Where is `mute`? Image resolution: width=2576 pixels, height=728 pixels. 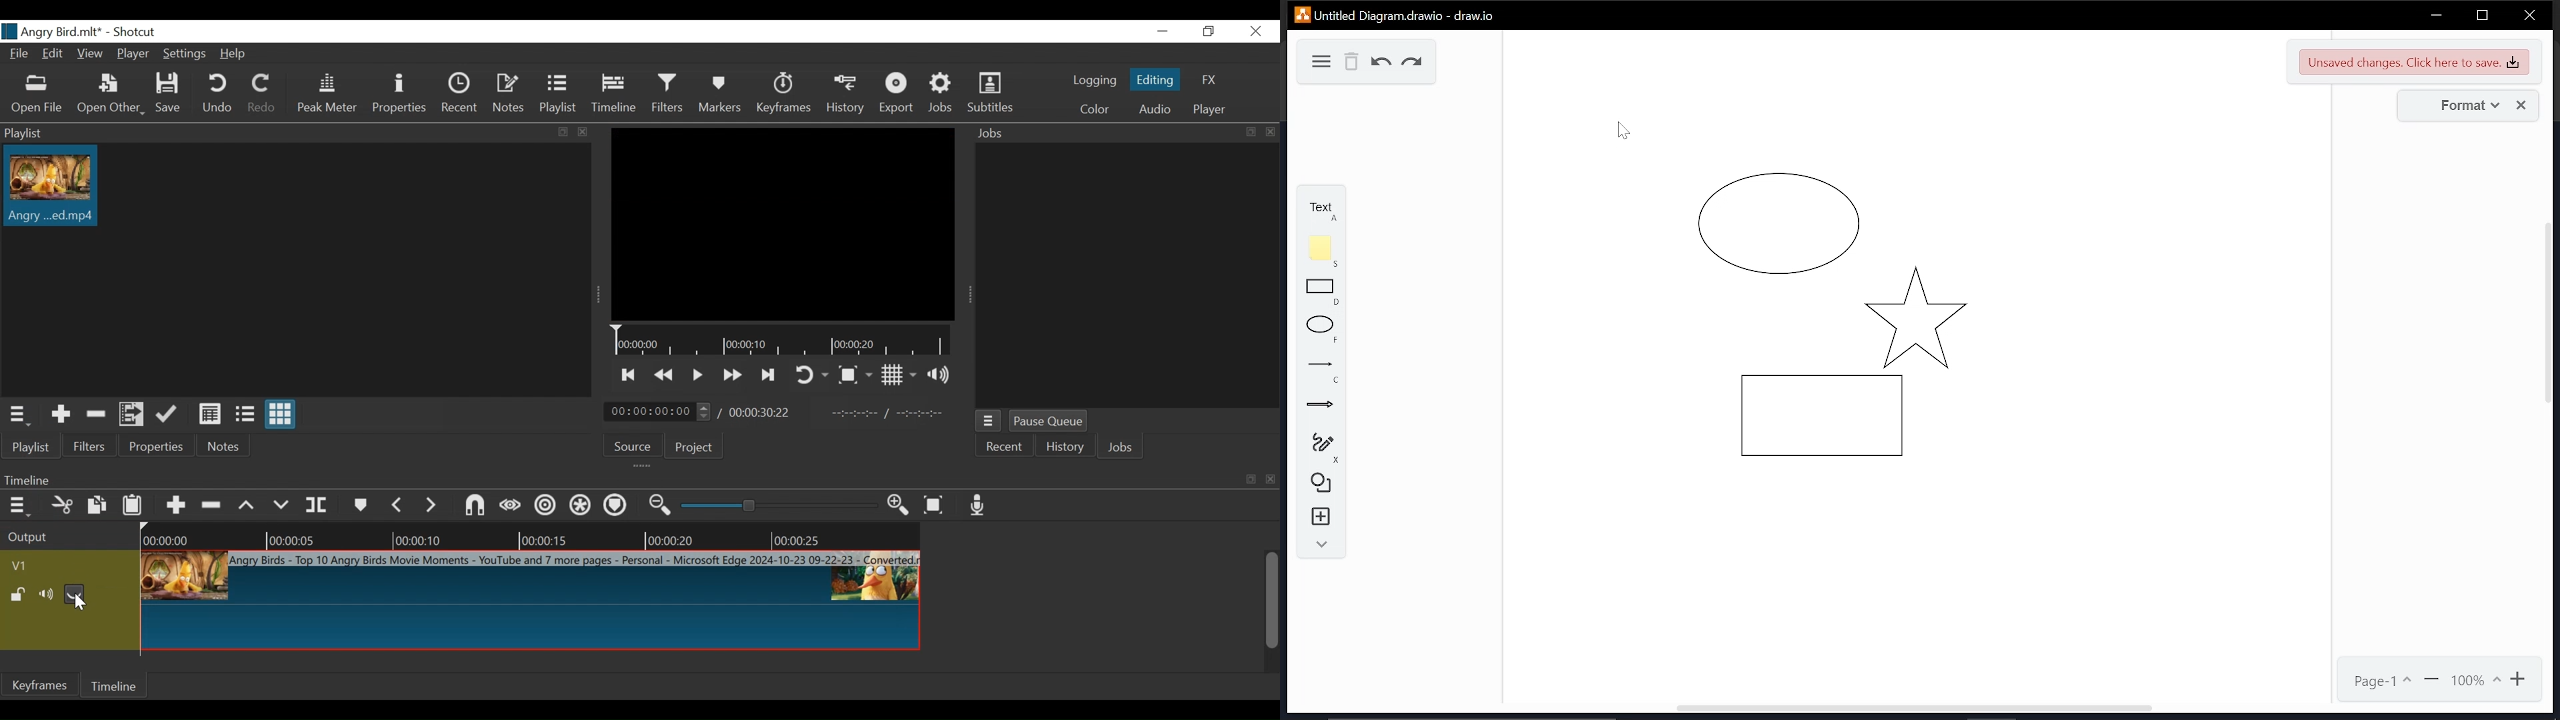
mute is located at coordinates (46, 594).